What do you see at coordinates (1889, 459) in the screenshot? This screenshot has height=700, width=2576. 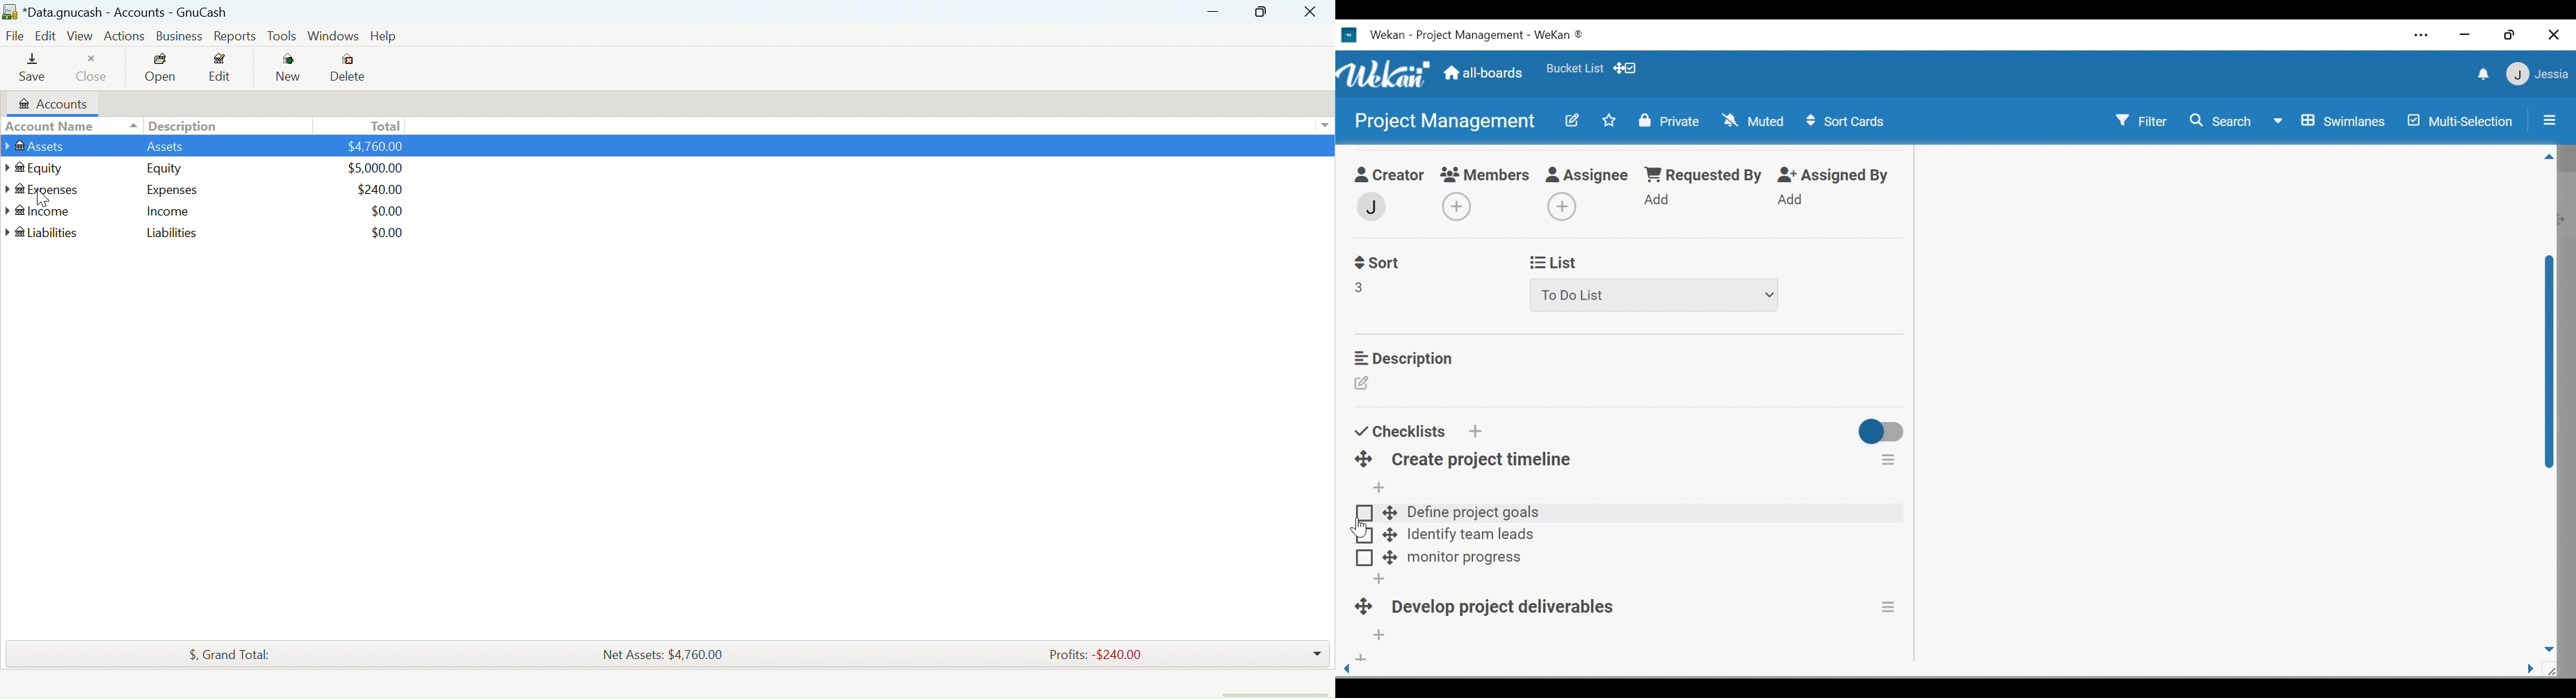 I see `checklist actions` at bounding box center [1889, 459].